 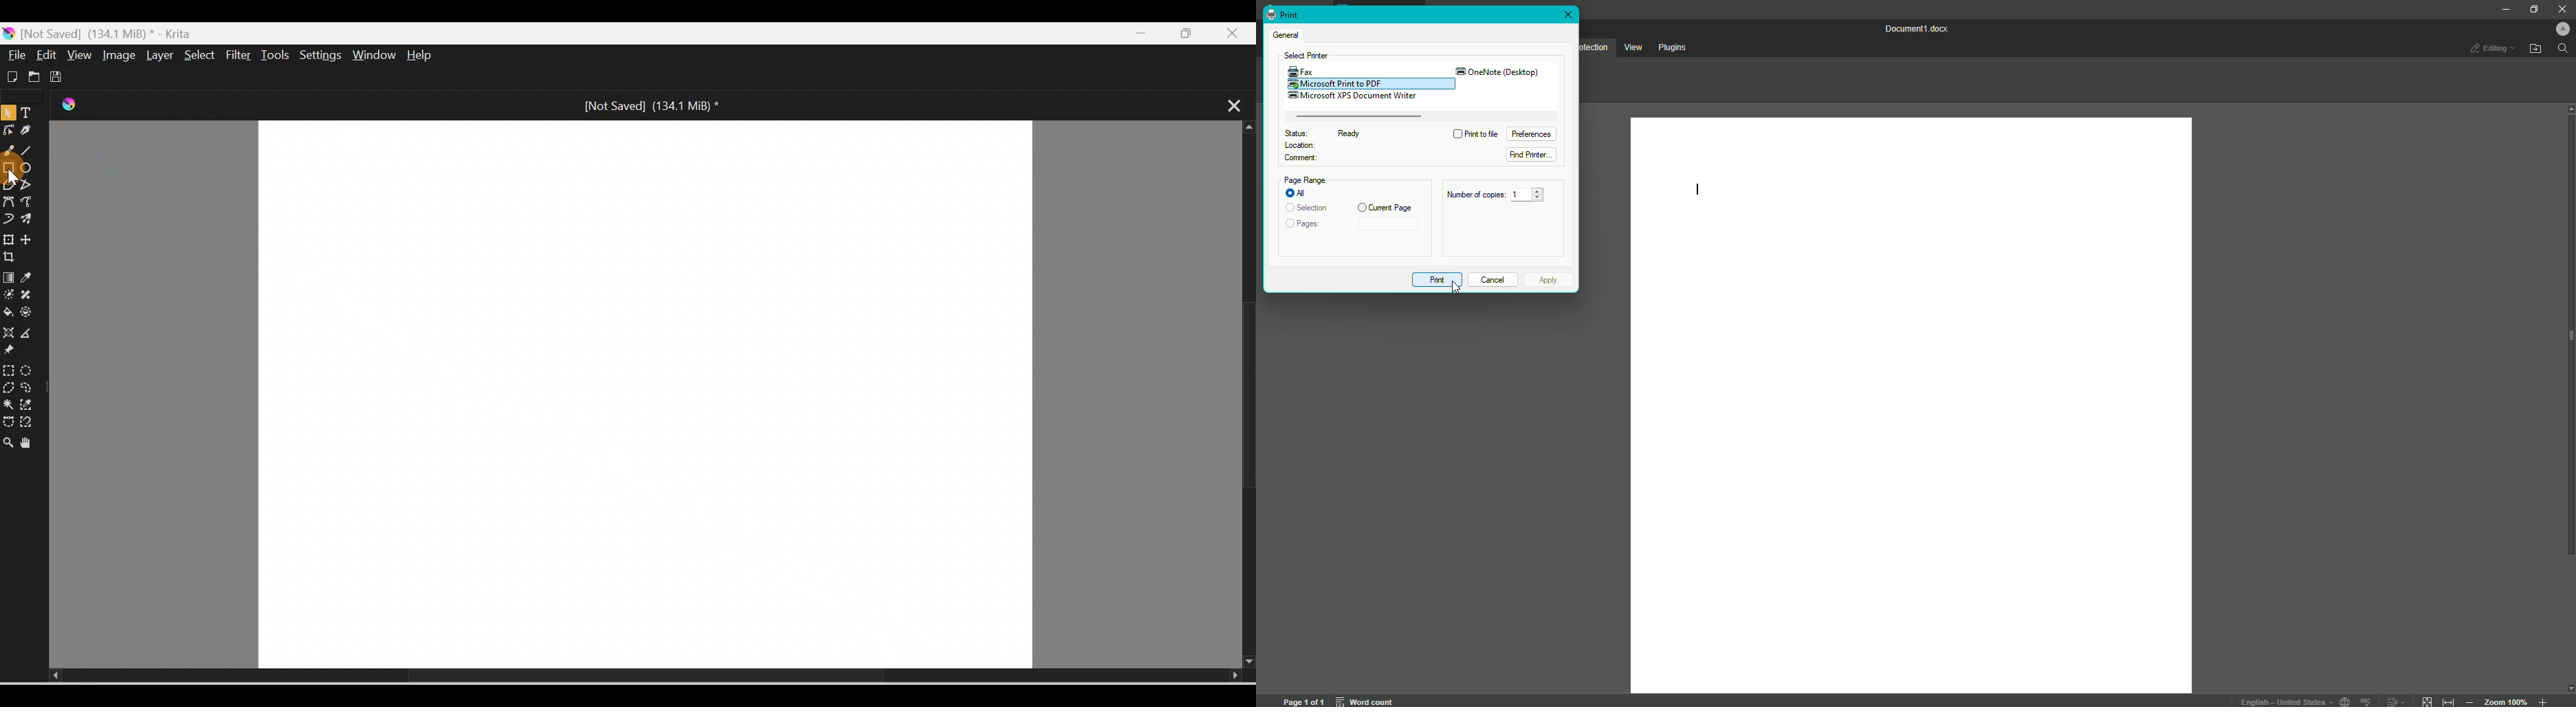 I want to click on Zoom out, so click(x=2469, y=701).